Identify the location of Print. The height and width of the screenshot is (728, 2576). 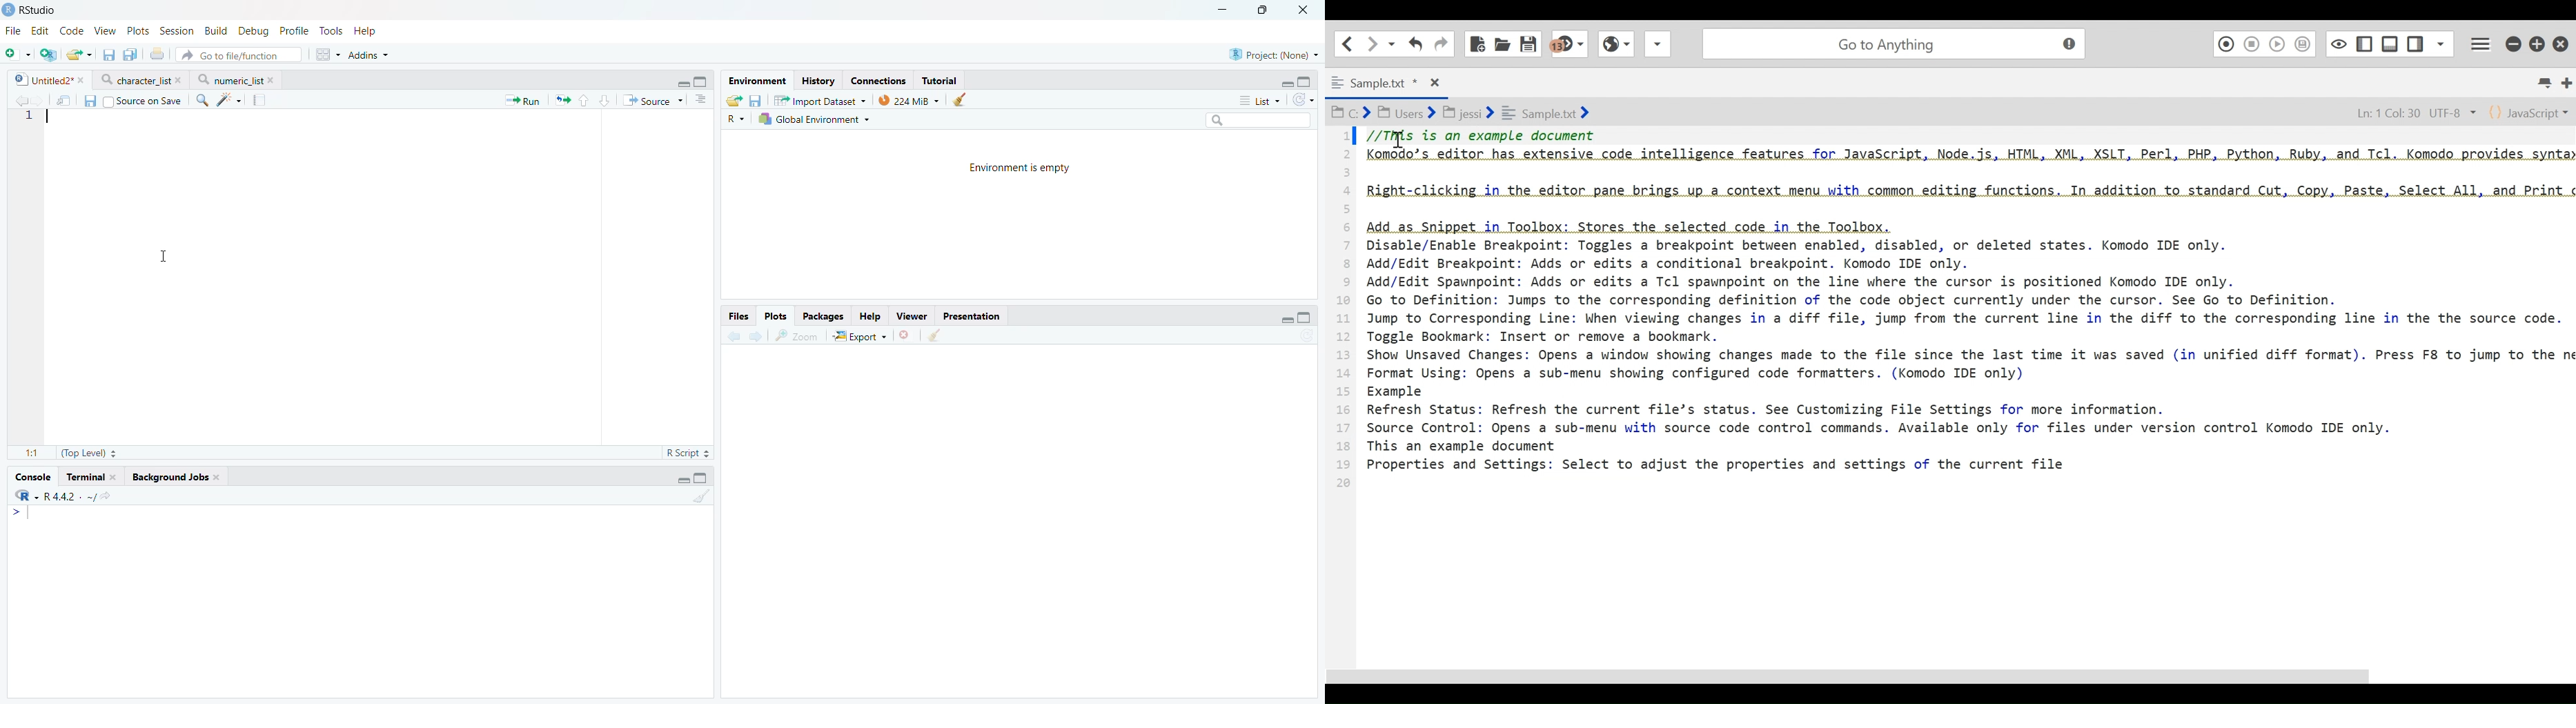
(157, 54).